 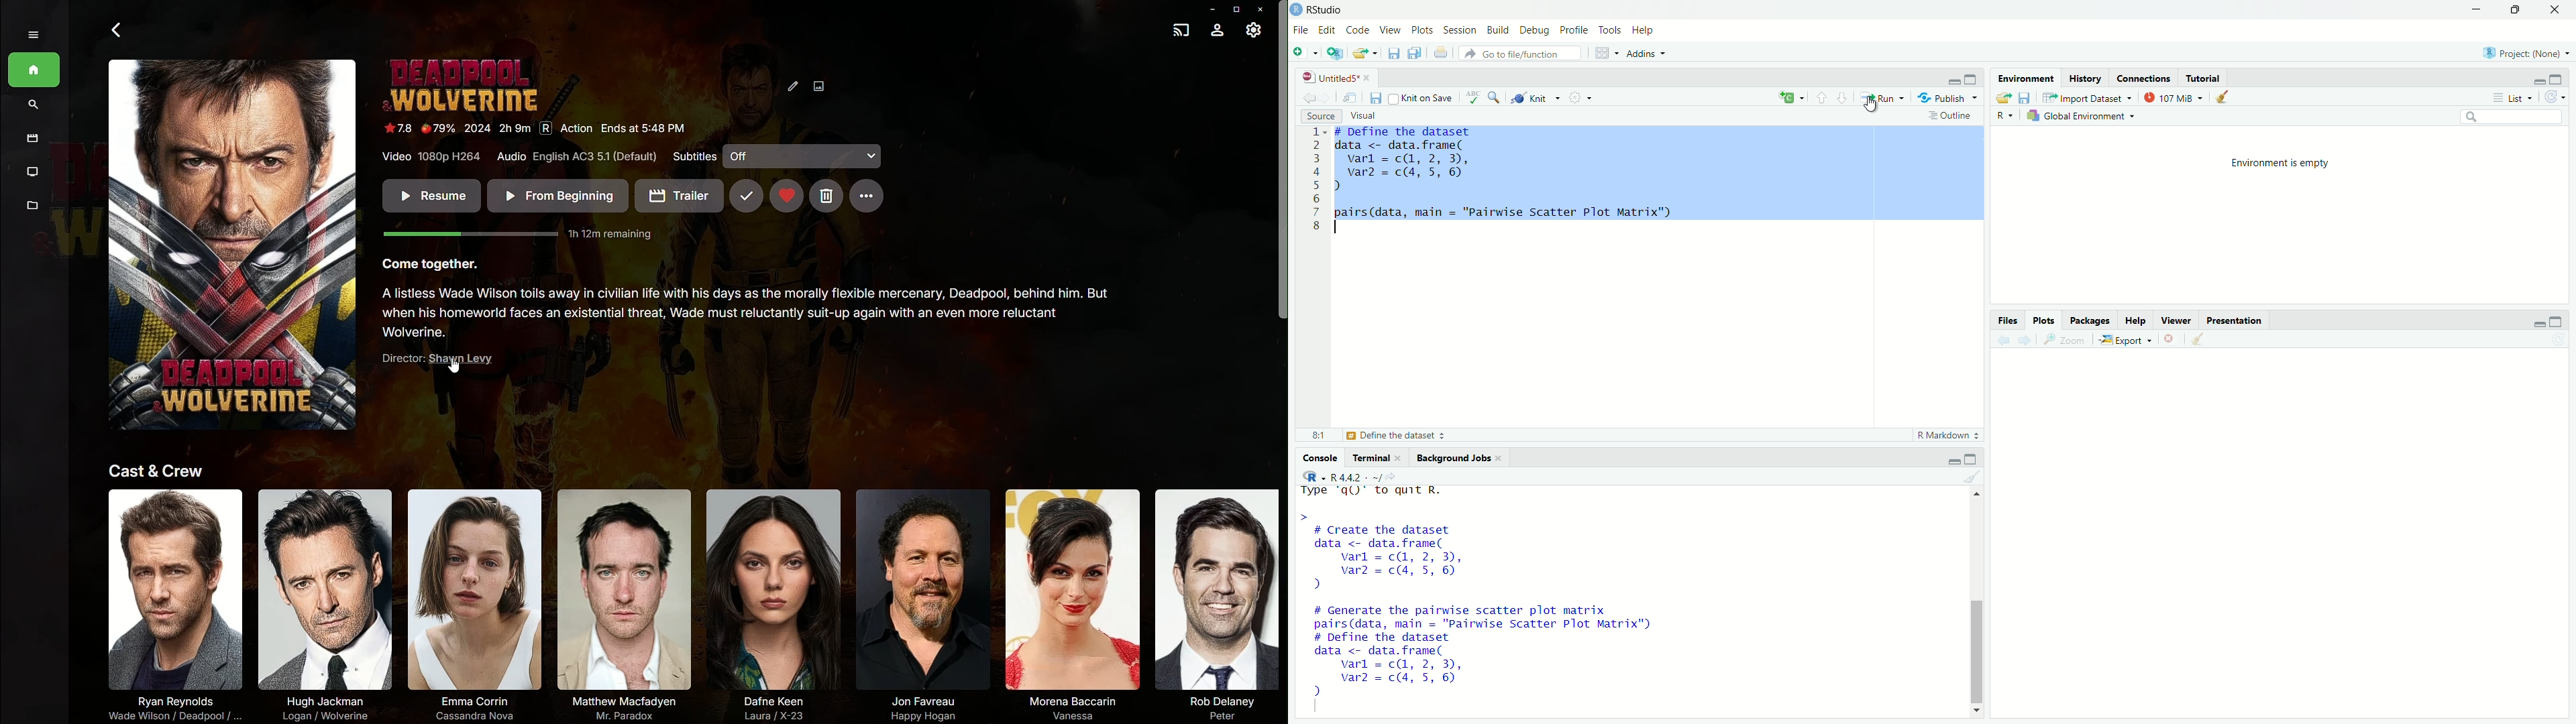 What do you see at coordinates (1309, 96) in the screenshot?
I see `Go back to the previous source location (Ctrl + F9)` at bounding box center [1309, 96].